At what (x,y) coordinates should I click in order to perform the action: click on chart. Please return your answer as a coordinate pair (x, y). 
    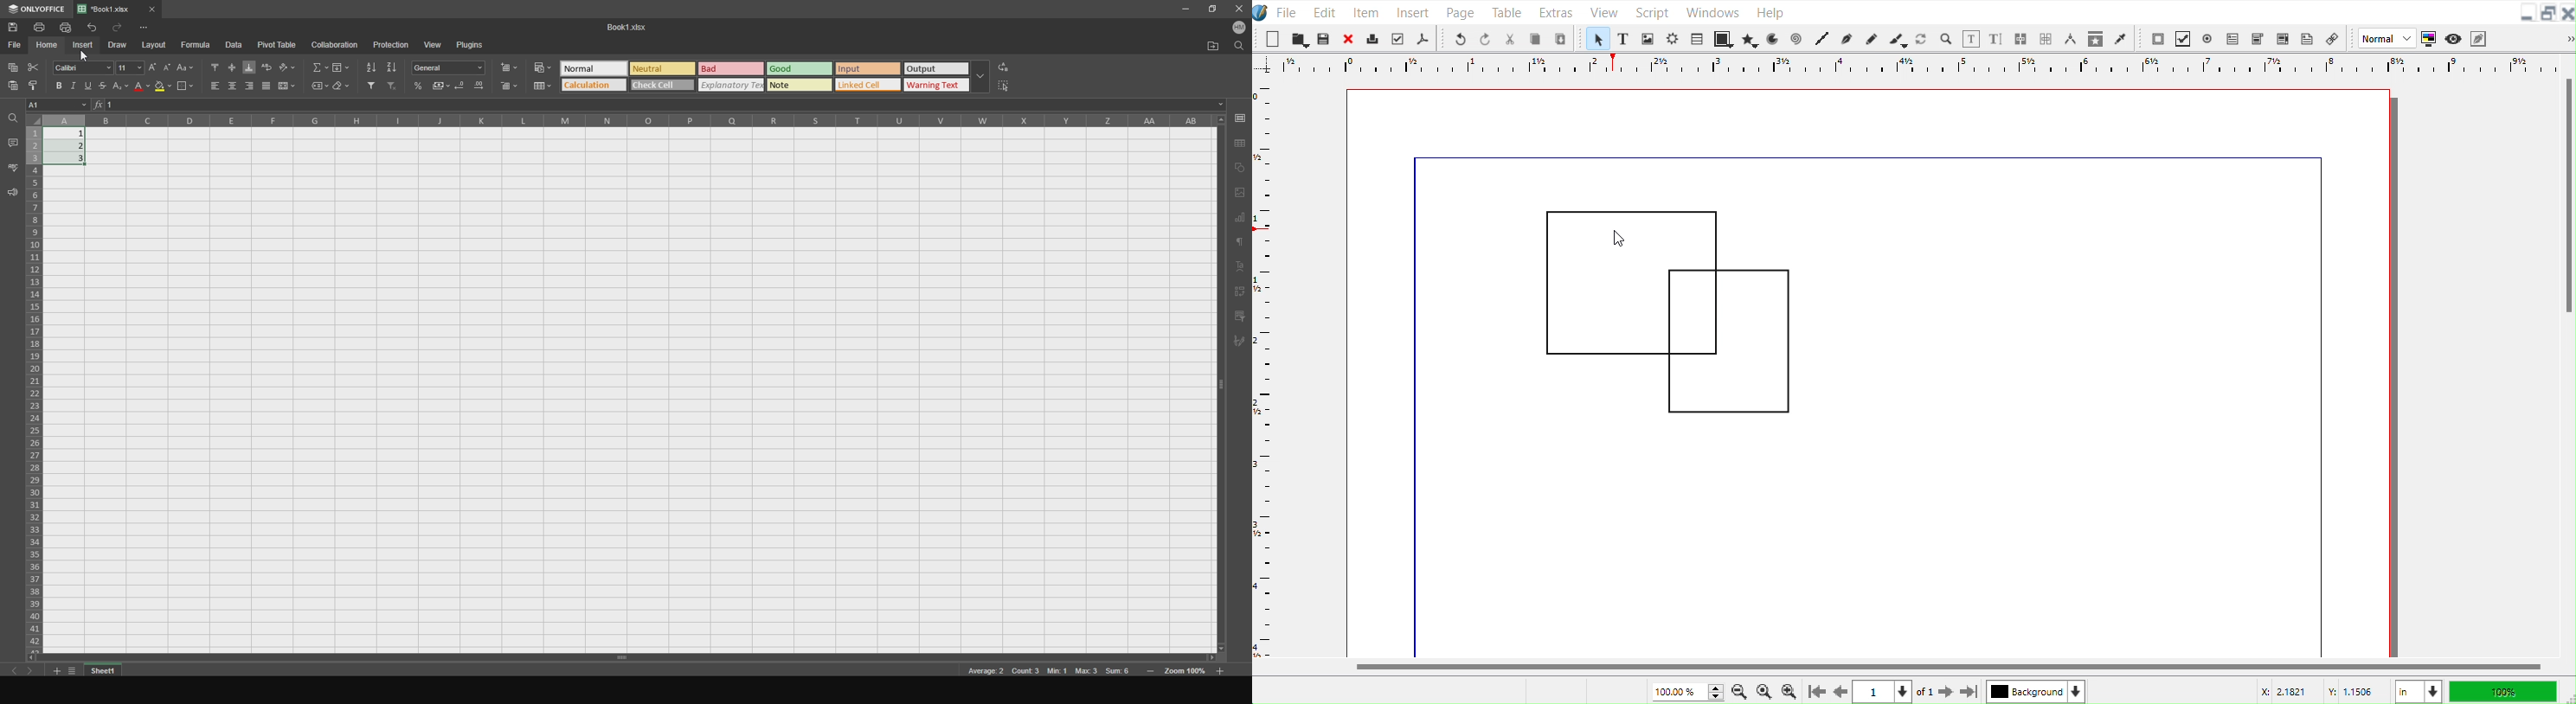
    Looking at the image, I should click on (1240, 219).